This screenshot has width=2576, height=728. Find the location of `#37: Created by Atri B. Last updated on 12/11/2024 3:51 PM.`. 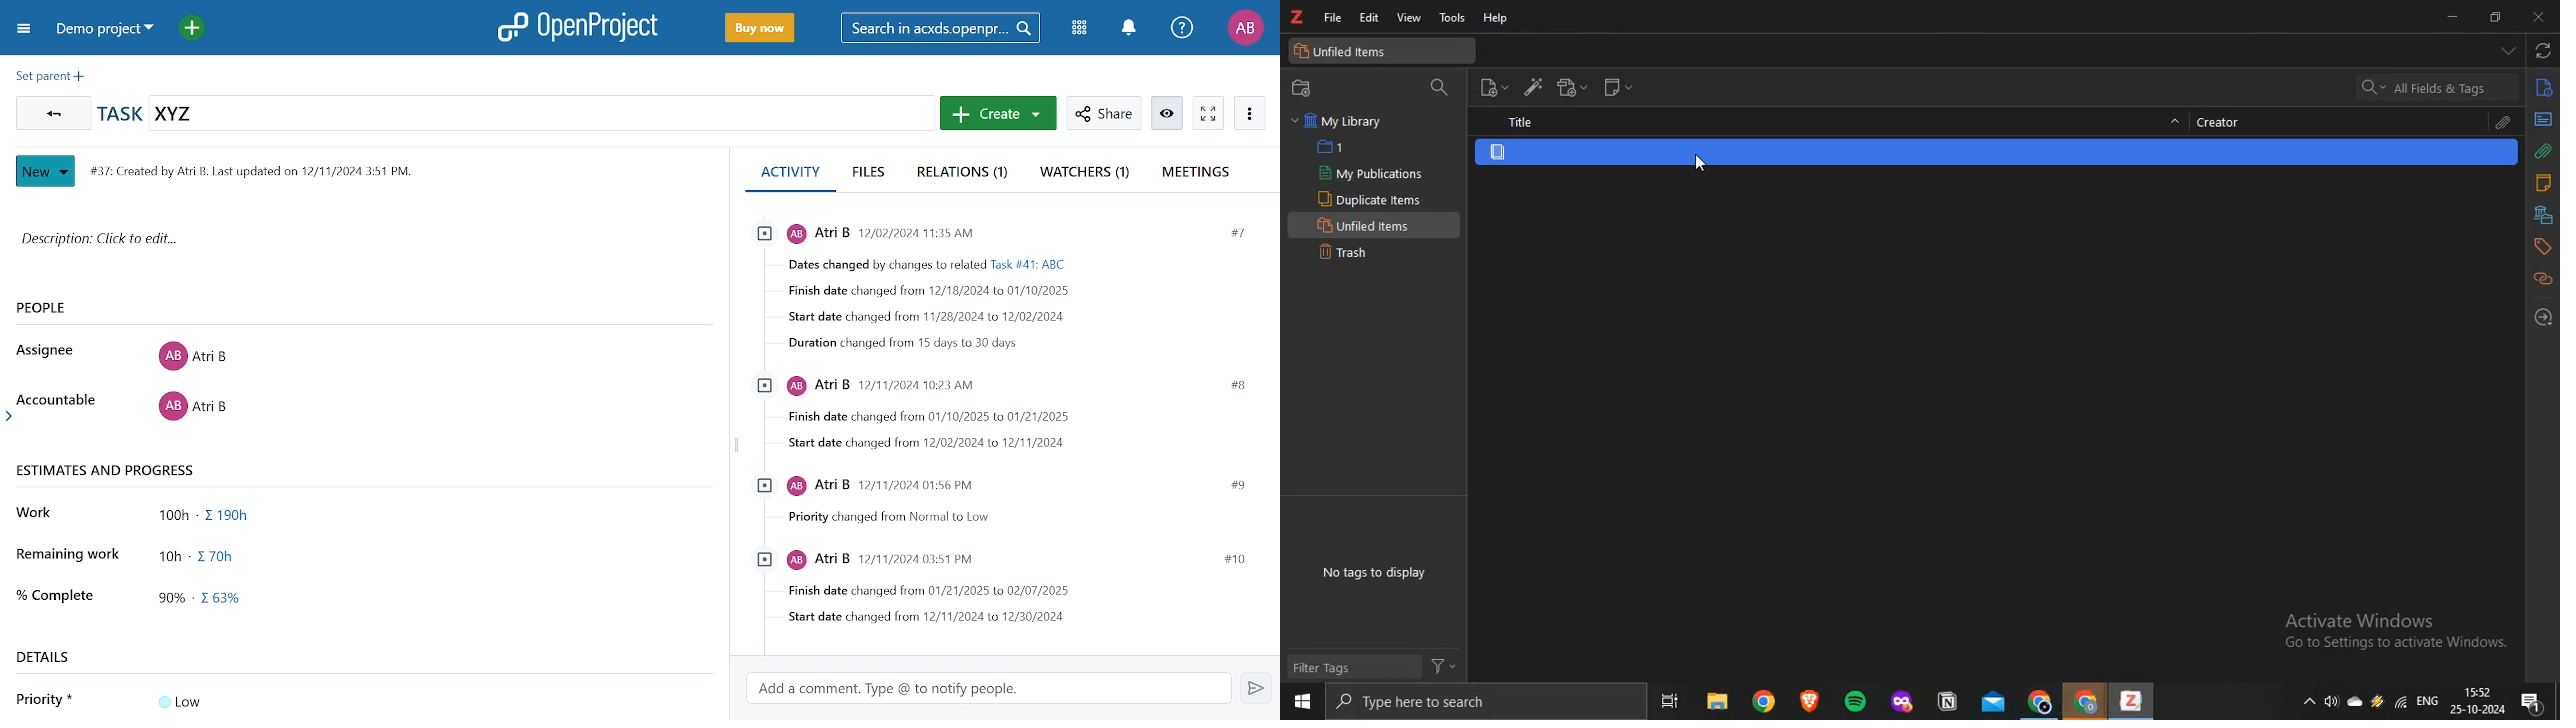

#37: Created by Atri B. Last updated on 12/11/2024 3:51 PM. is located at coordinates (267, 172).